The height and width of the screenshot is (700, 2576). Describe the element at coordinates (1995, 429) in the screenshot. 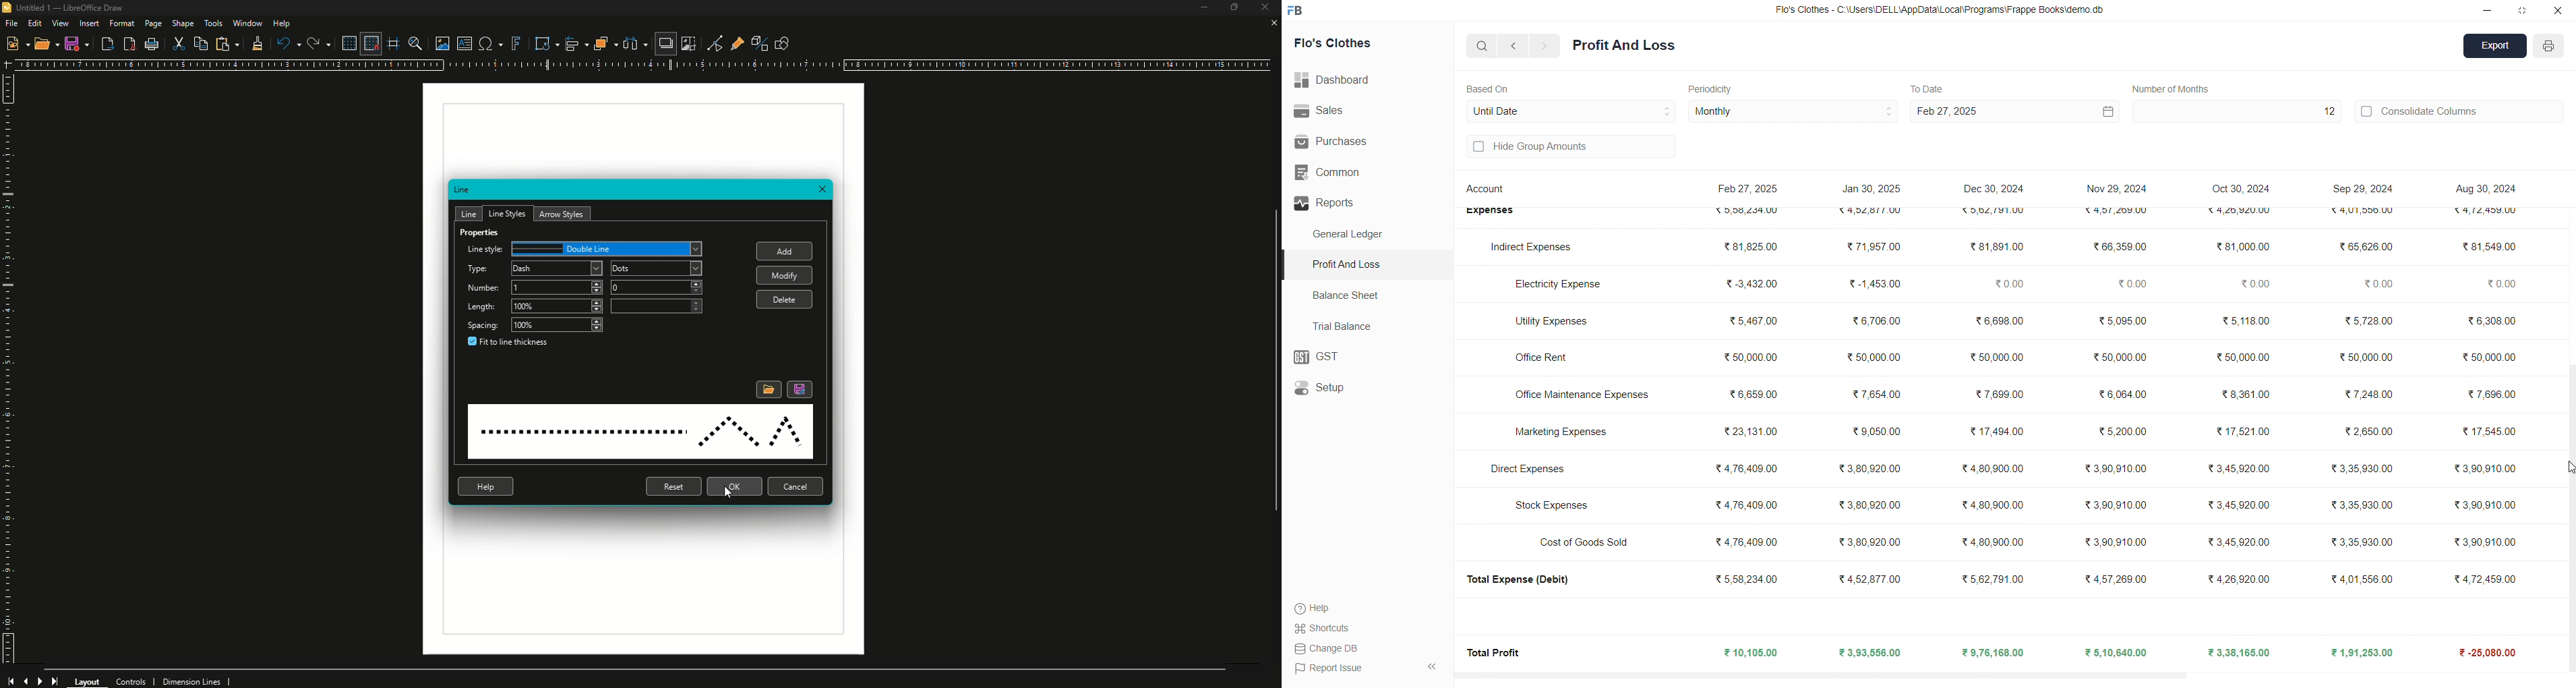

I see `₹ 17,494.00` at that location.